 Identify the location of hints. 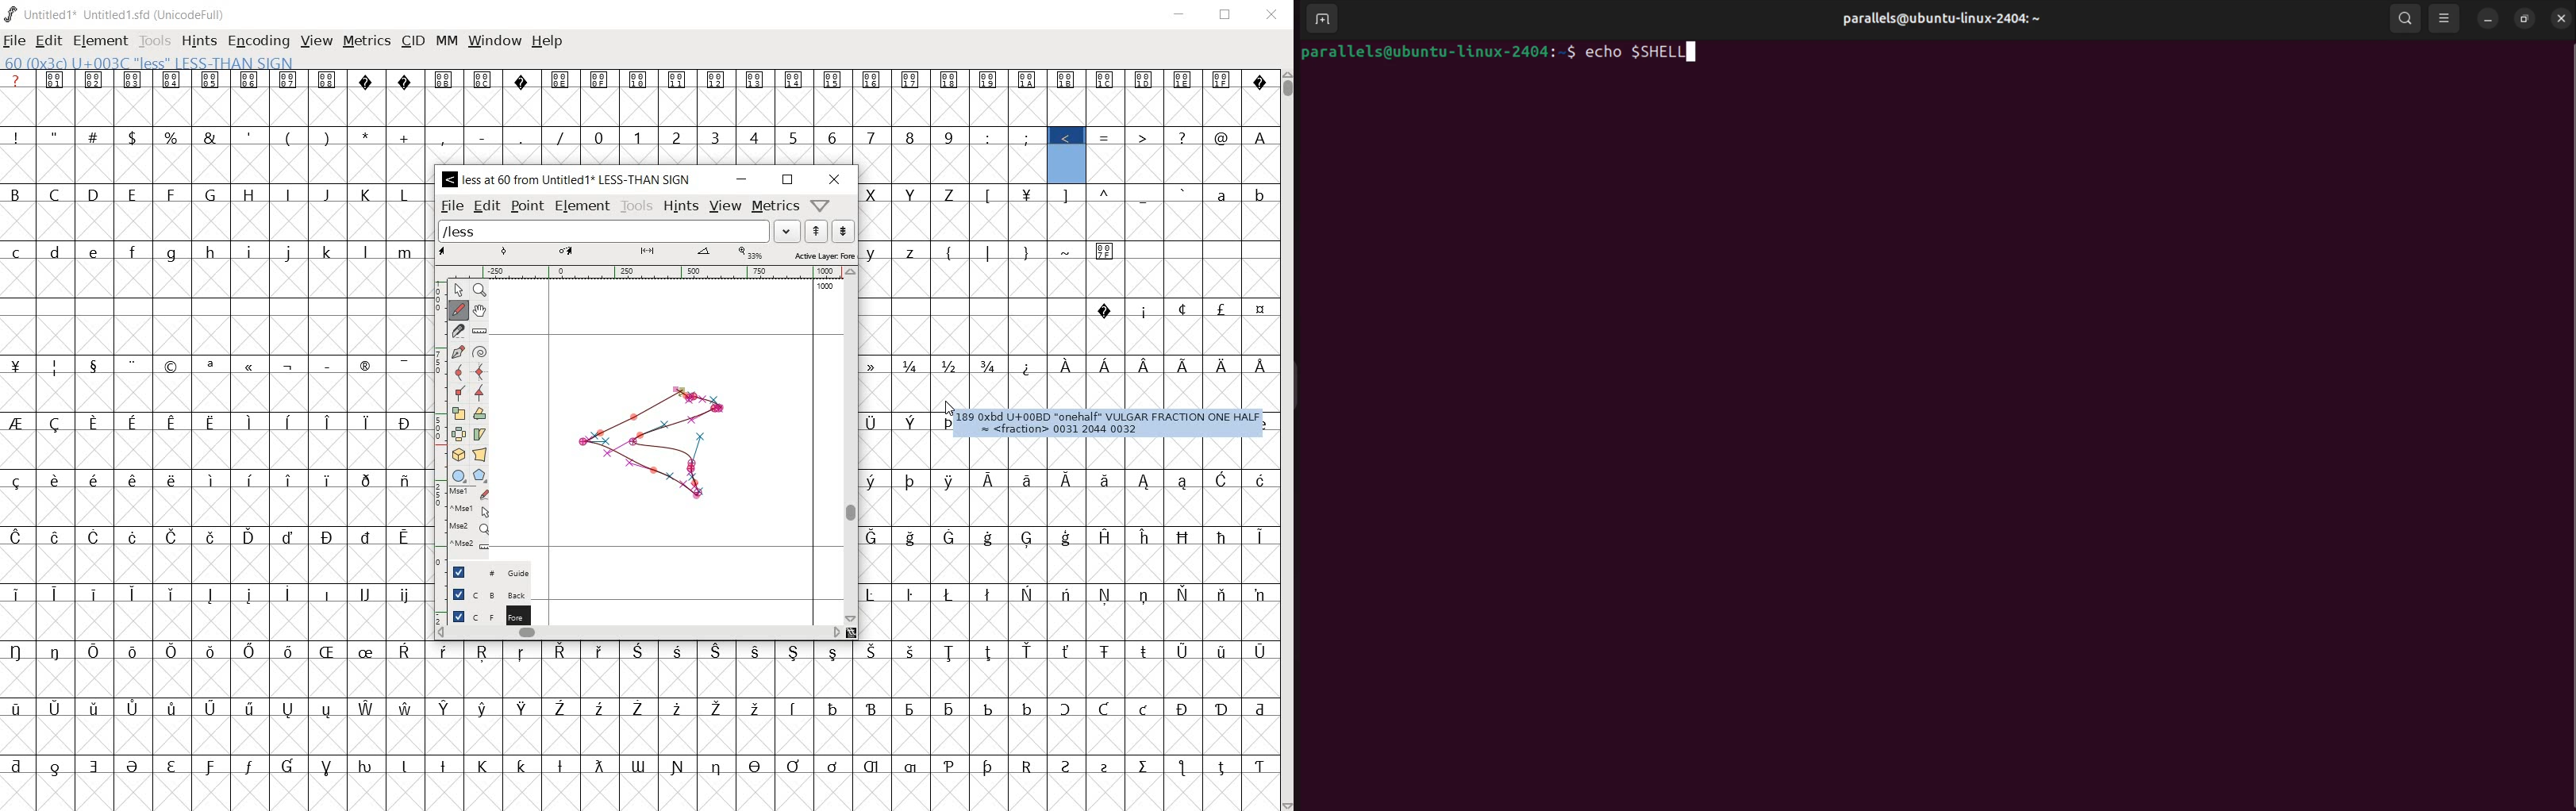
(682, 207).